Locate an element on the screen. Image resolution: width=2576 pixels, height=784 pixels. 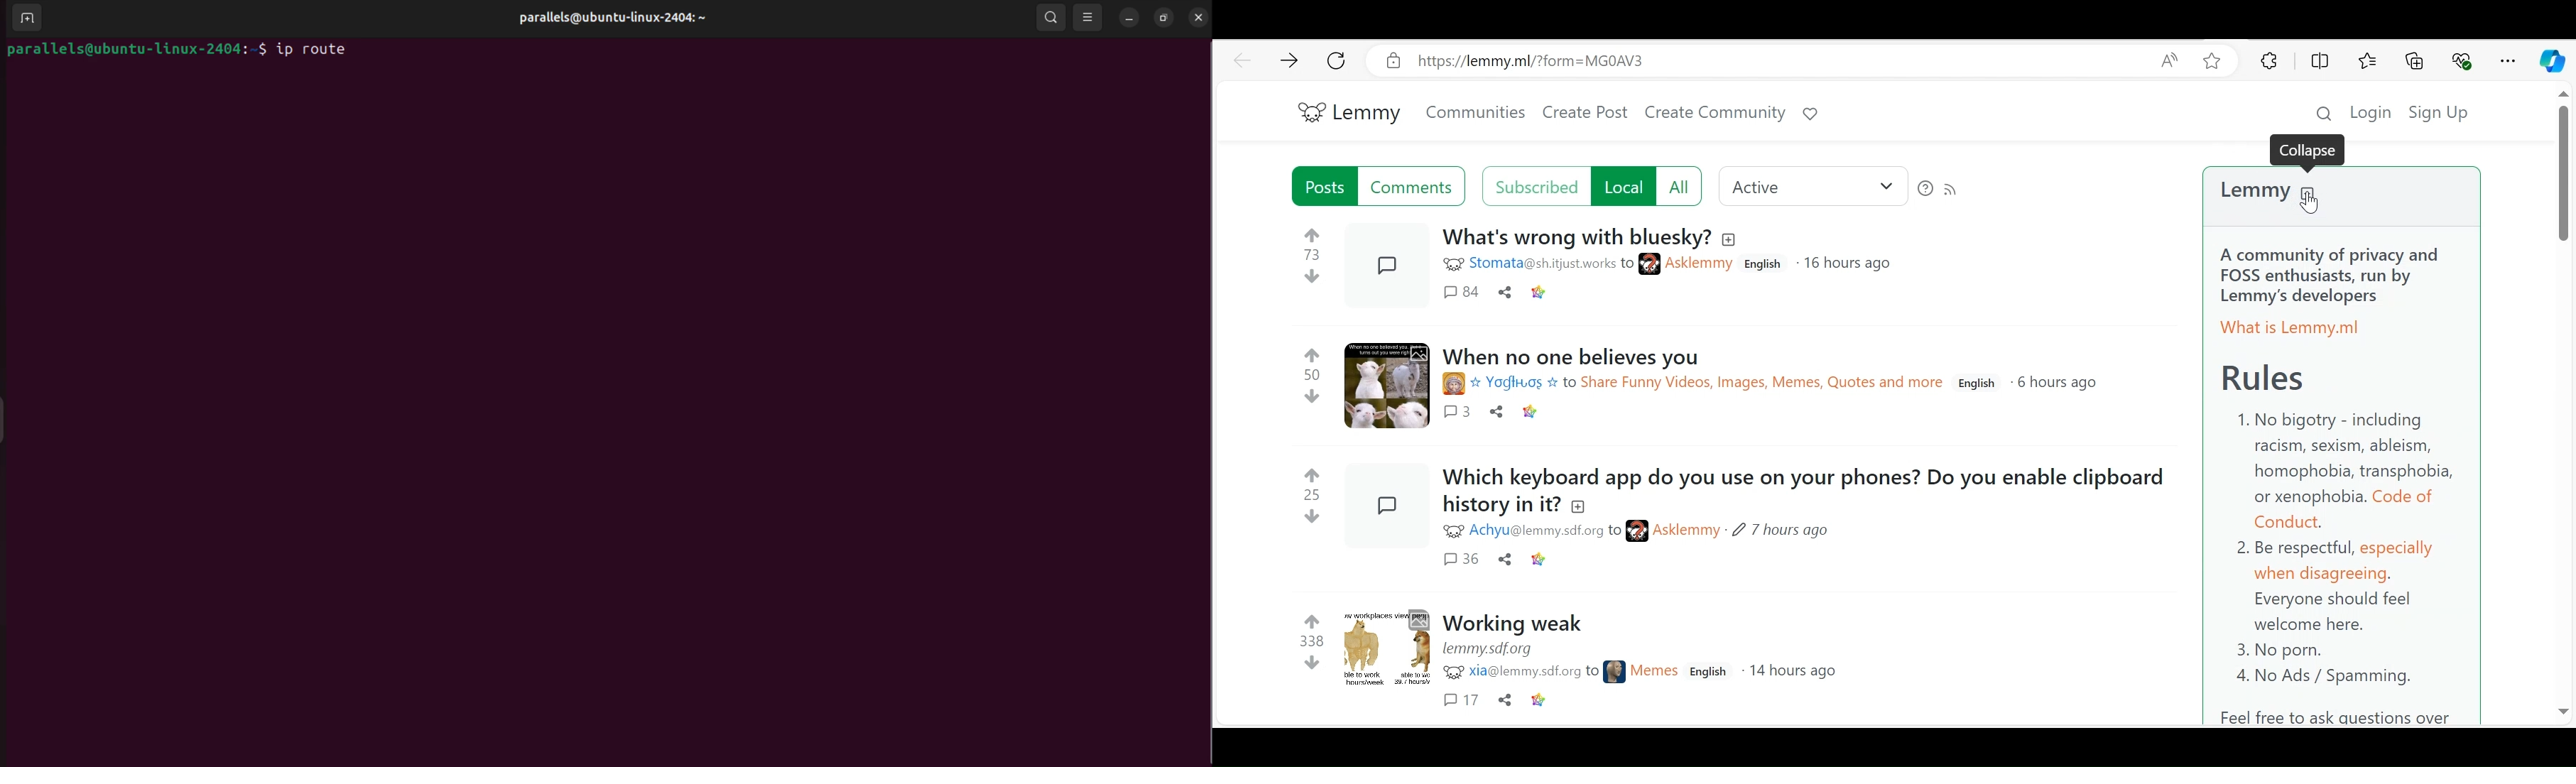
Comments is located at coordinates (1460, 560).